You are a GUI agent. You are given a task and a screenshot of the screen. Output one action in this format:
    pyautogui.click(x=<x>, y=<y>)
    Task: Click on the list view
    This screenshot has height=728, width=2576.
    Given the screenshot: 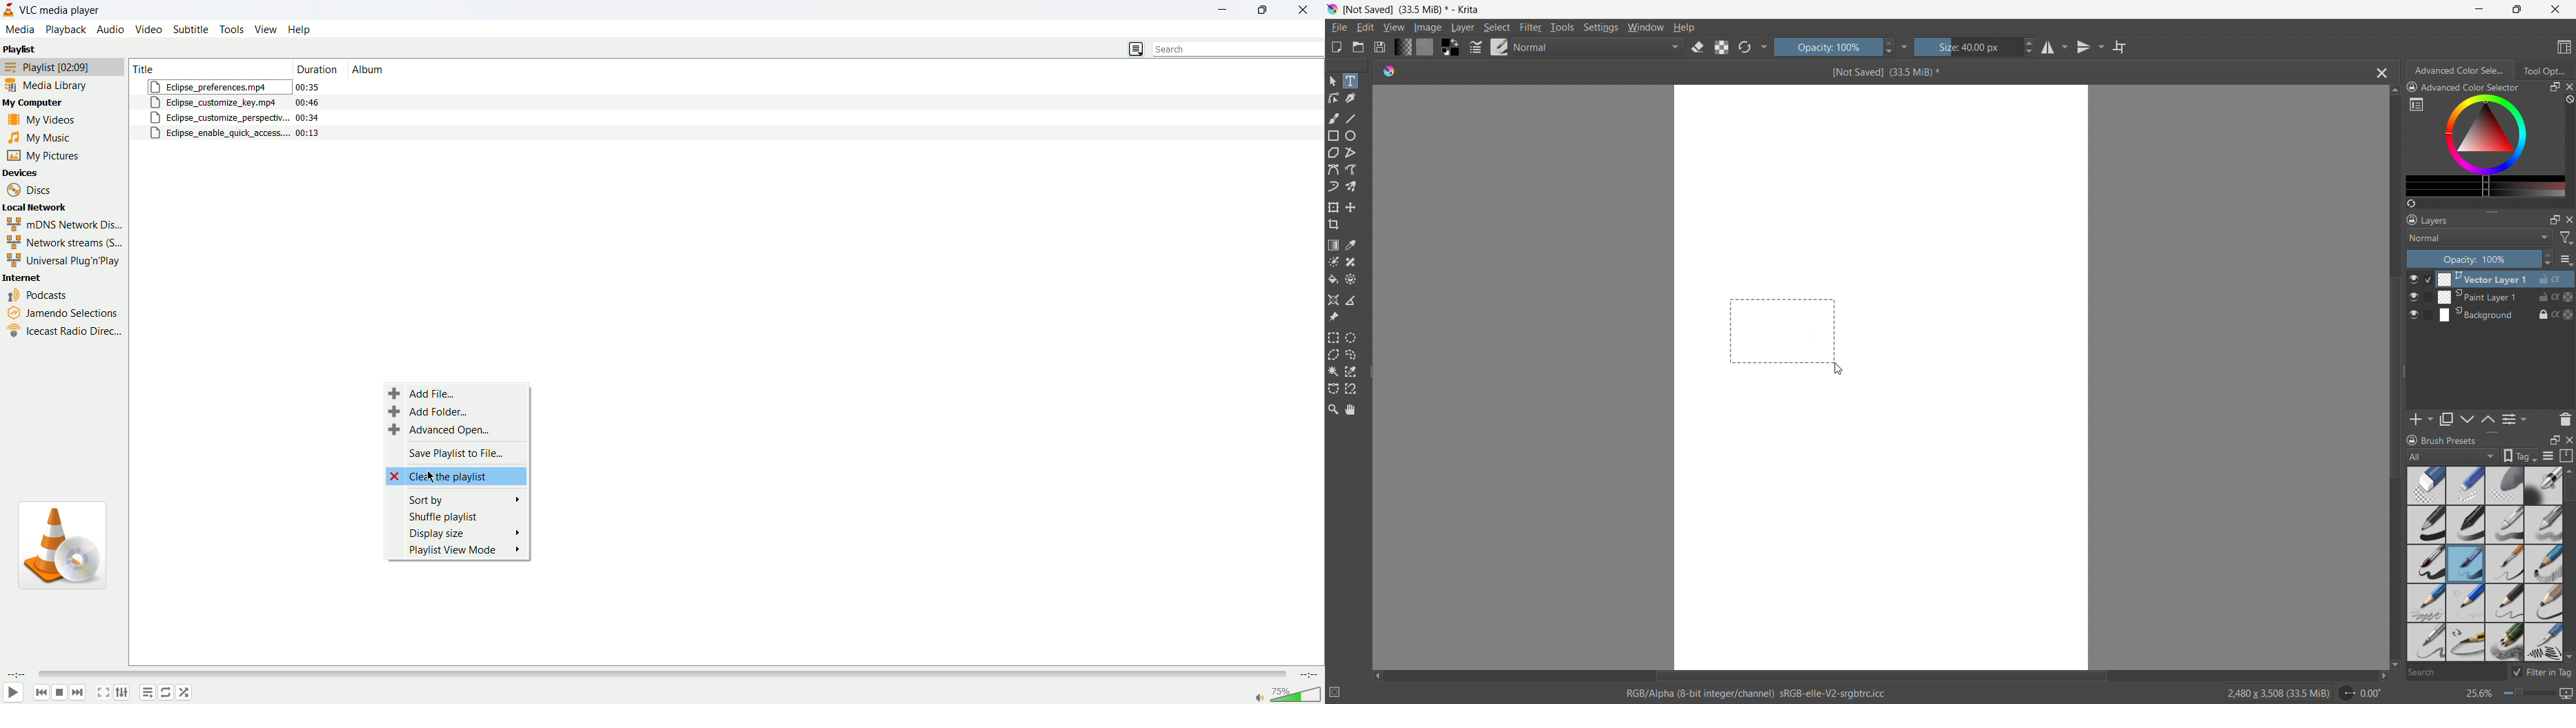 What is the action you would take?
    pyautogui.click(x=1136, y=49)
    